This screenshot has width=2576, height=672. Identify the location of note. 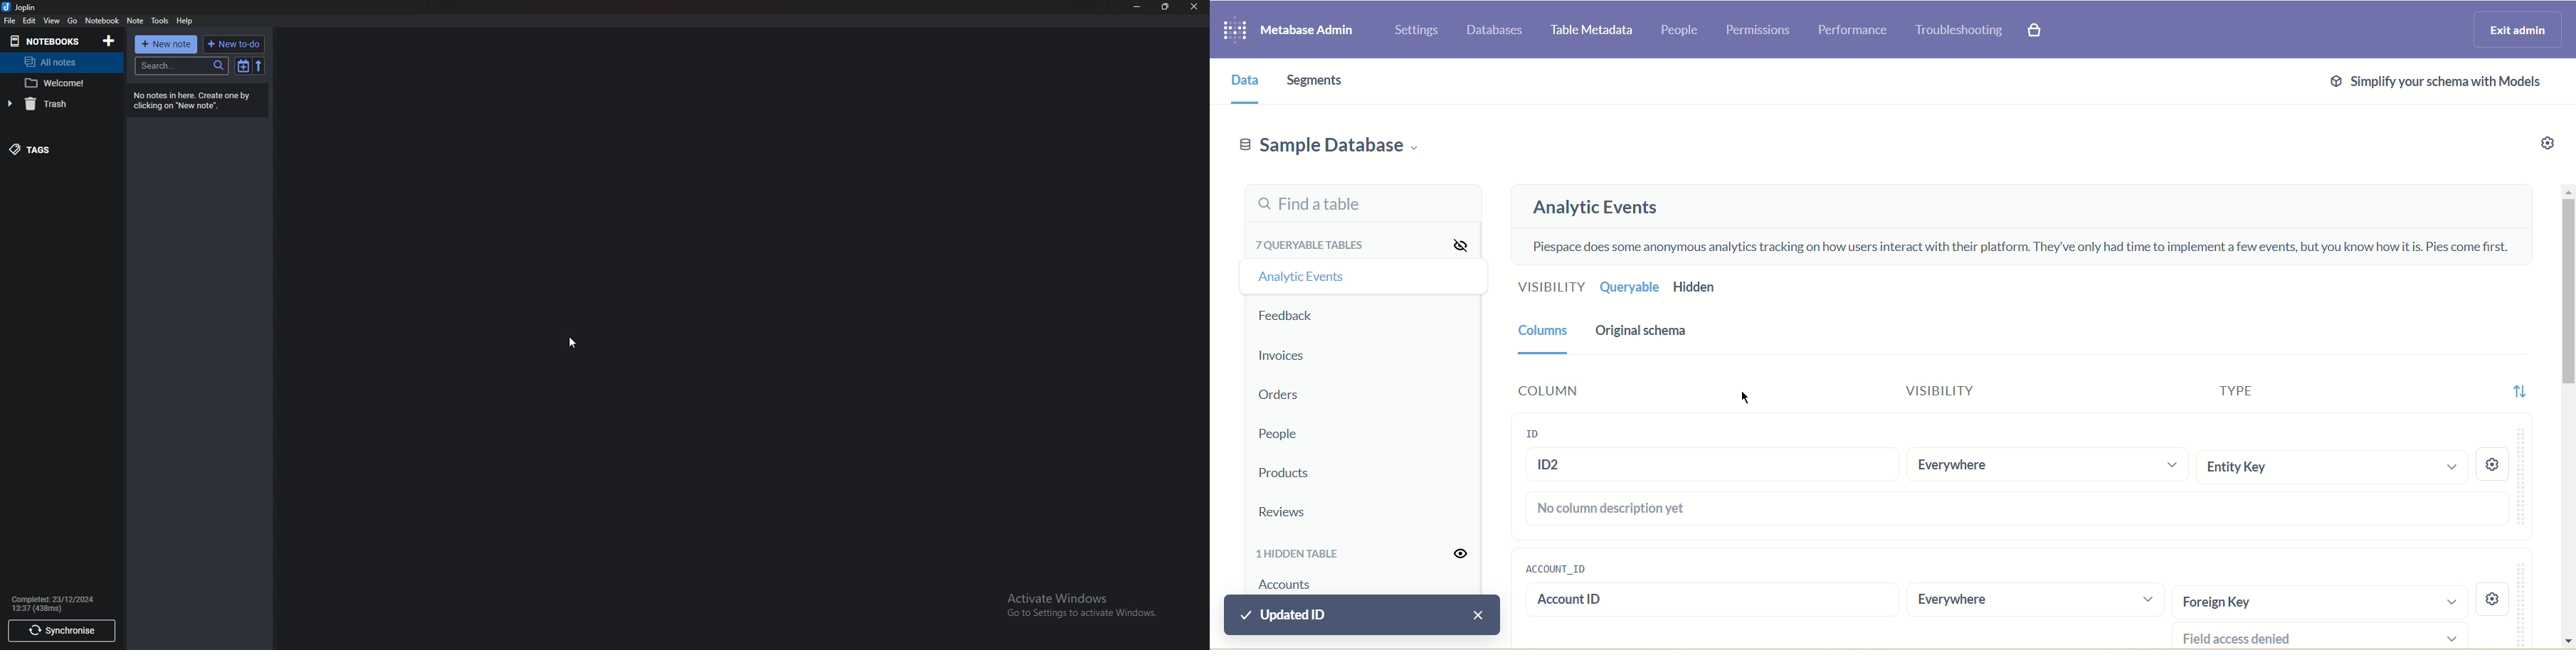
(137, 20).